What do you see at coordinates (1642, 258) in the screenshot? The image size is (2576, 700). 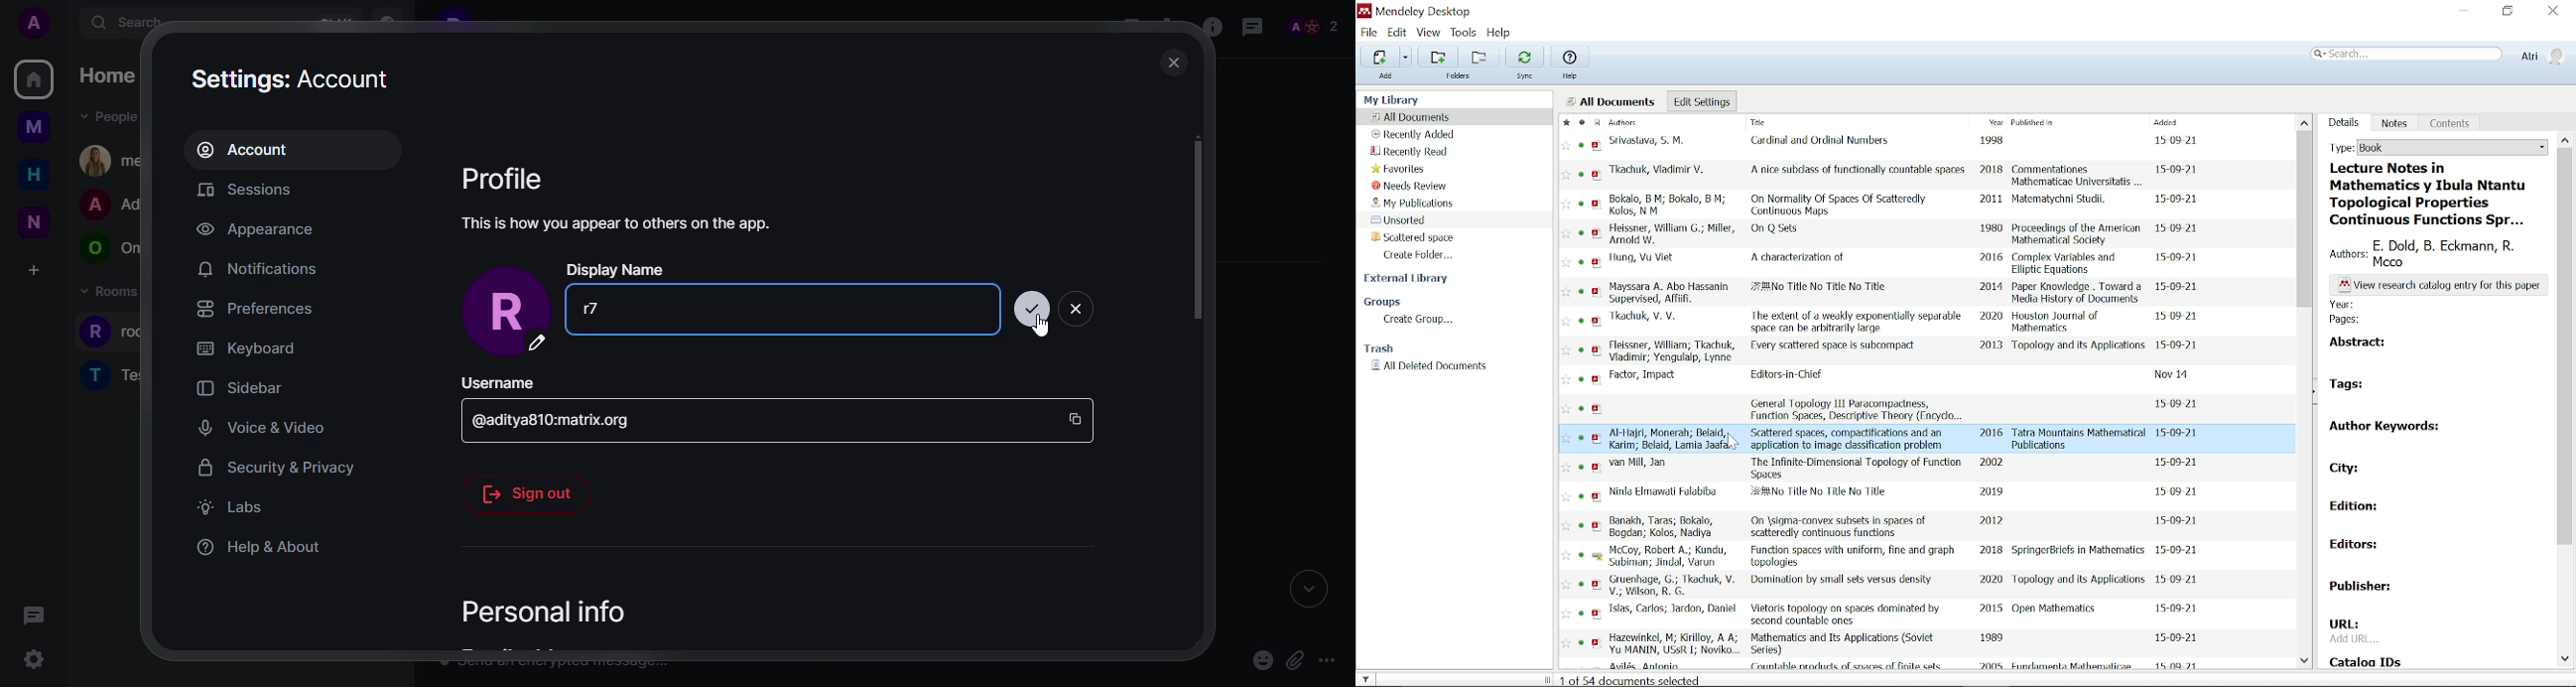 I see `authors` at bounding box center [1642, 258].